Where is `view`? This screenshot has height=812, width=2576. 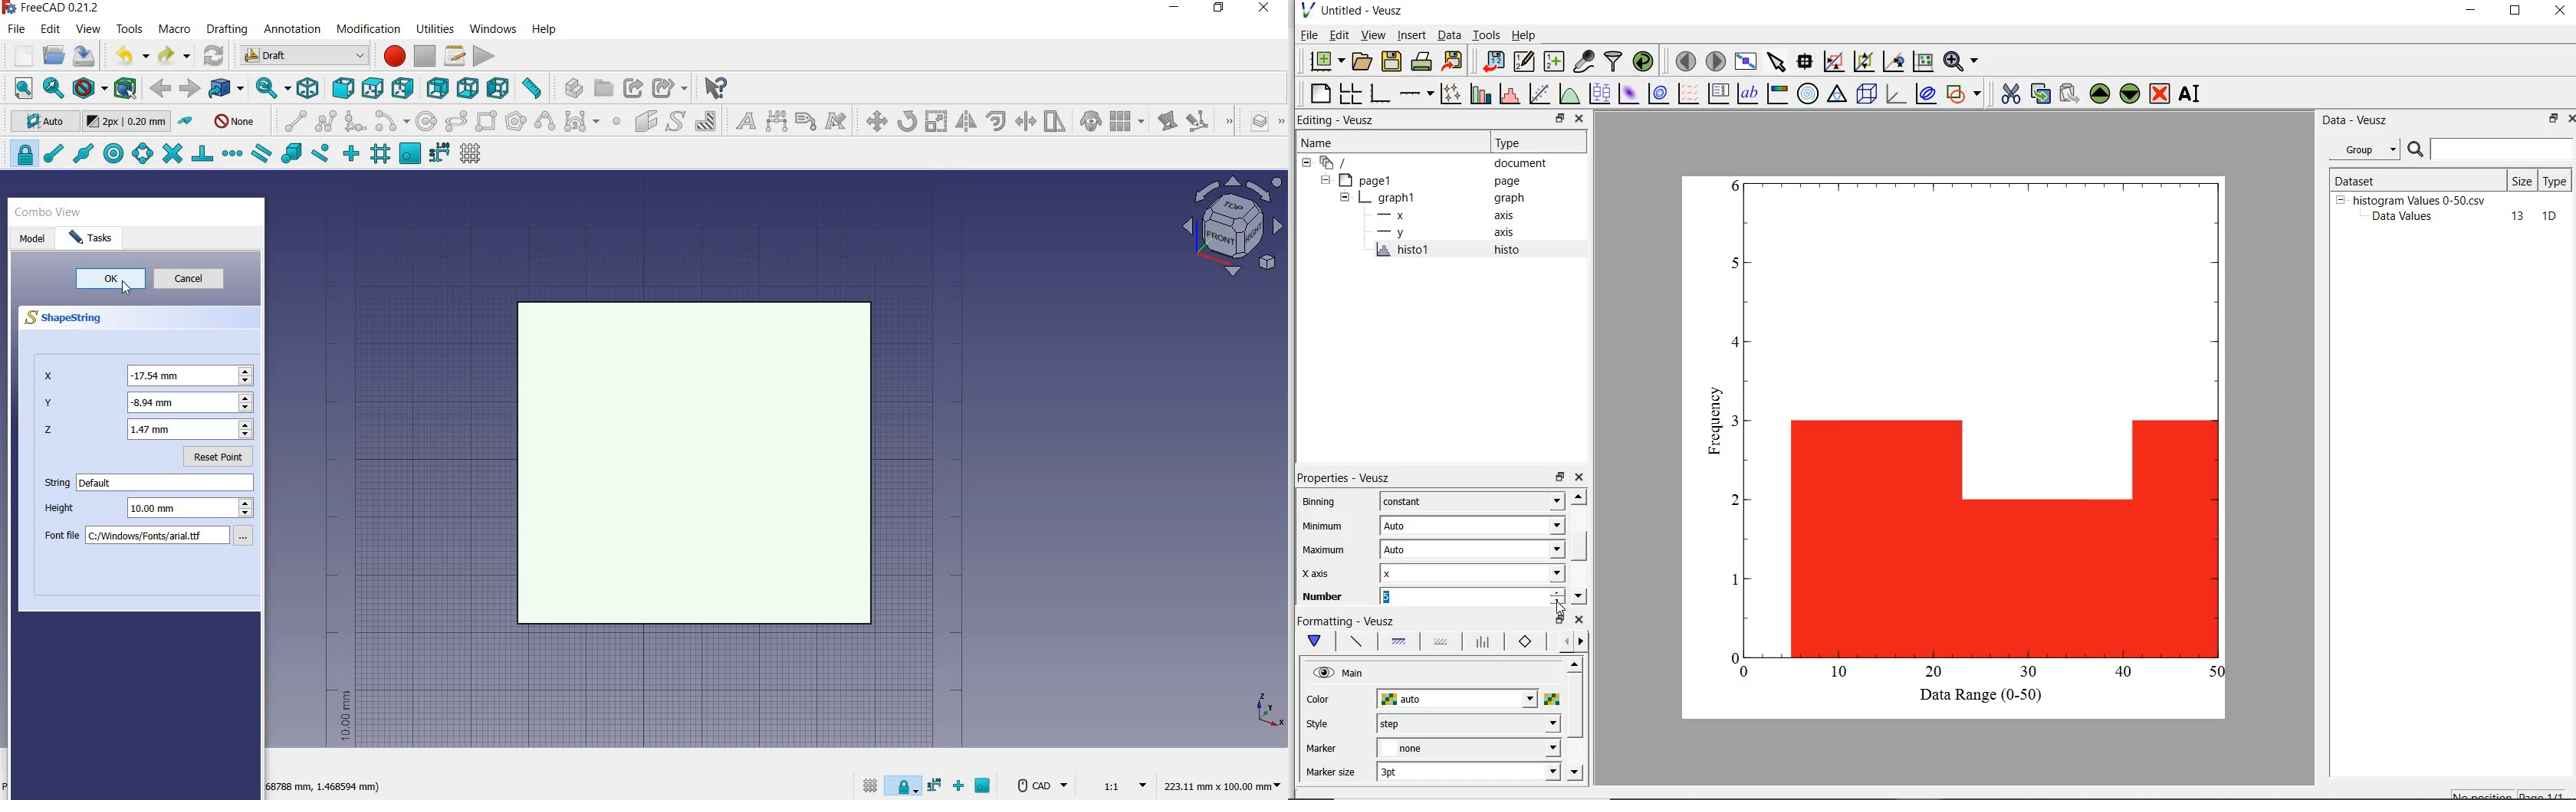 view is located at coordinates (1375, 34).